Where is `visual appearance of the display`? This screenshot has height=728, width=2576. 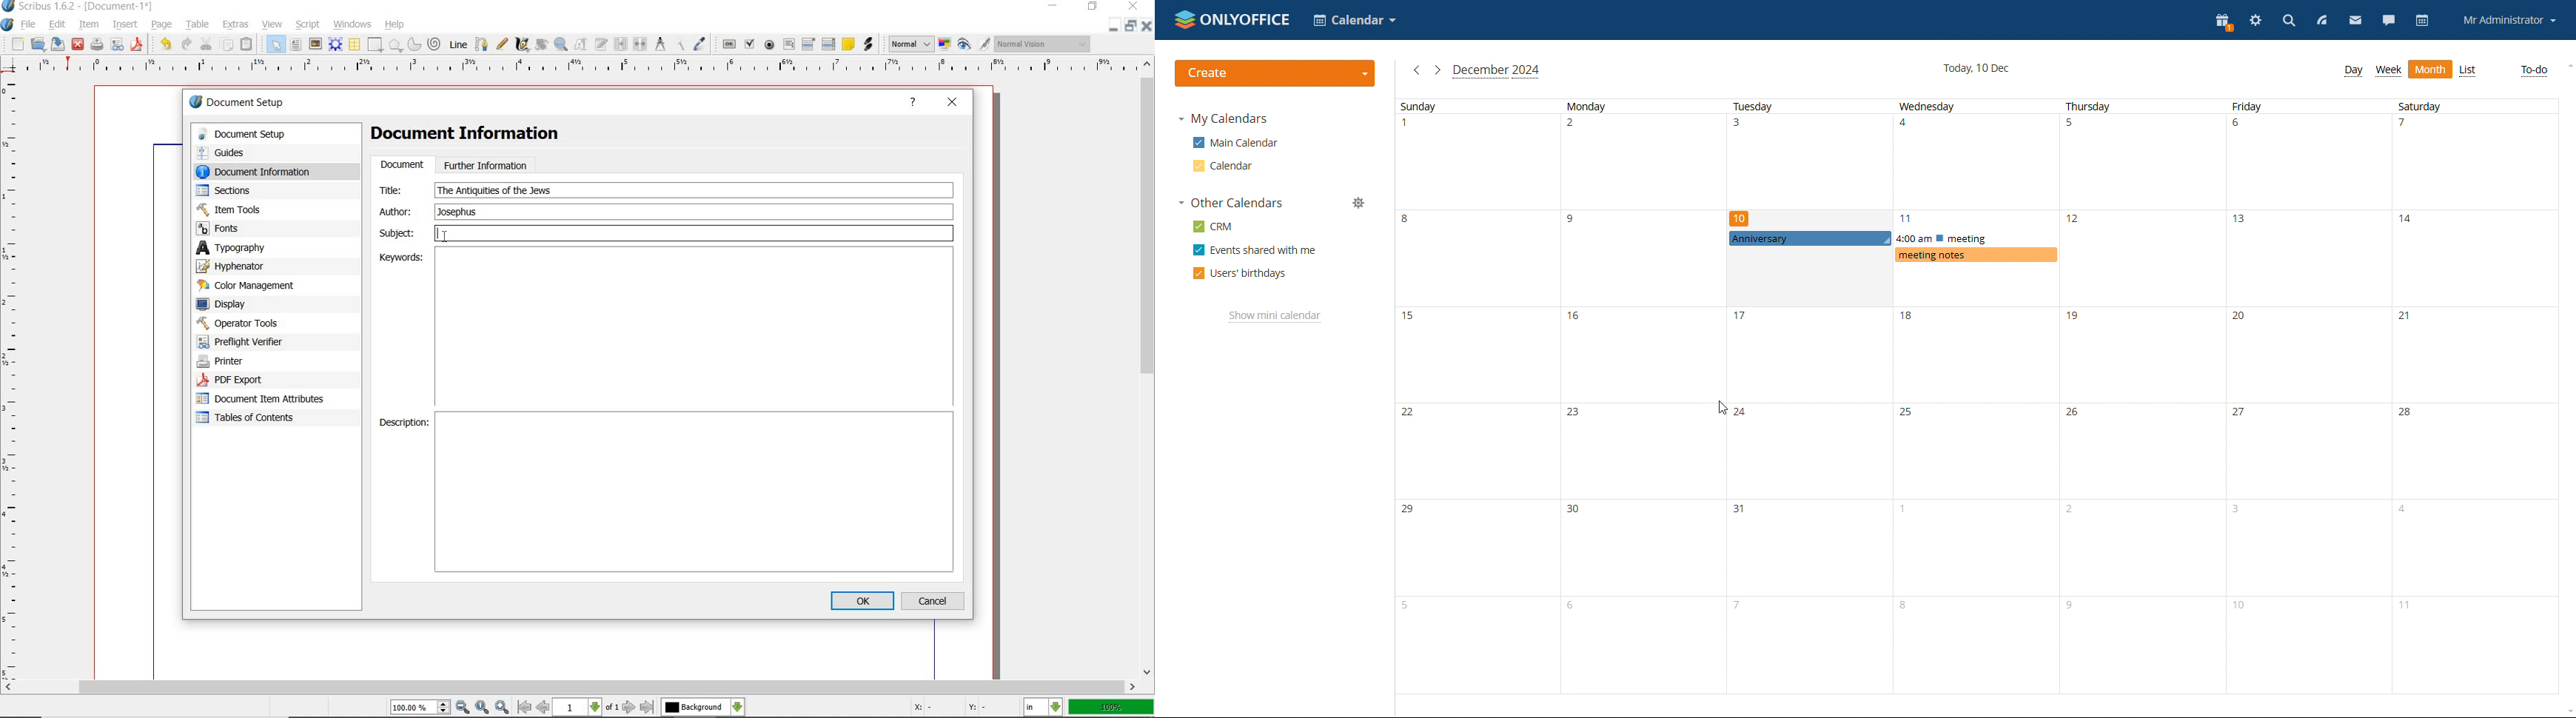
visual appearance of the display is located at coordinates (1044, 43).